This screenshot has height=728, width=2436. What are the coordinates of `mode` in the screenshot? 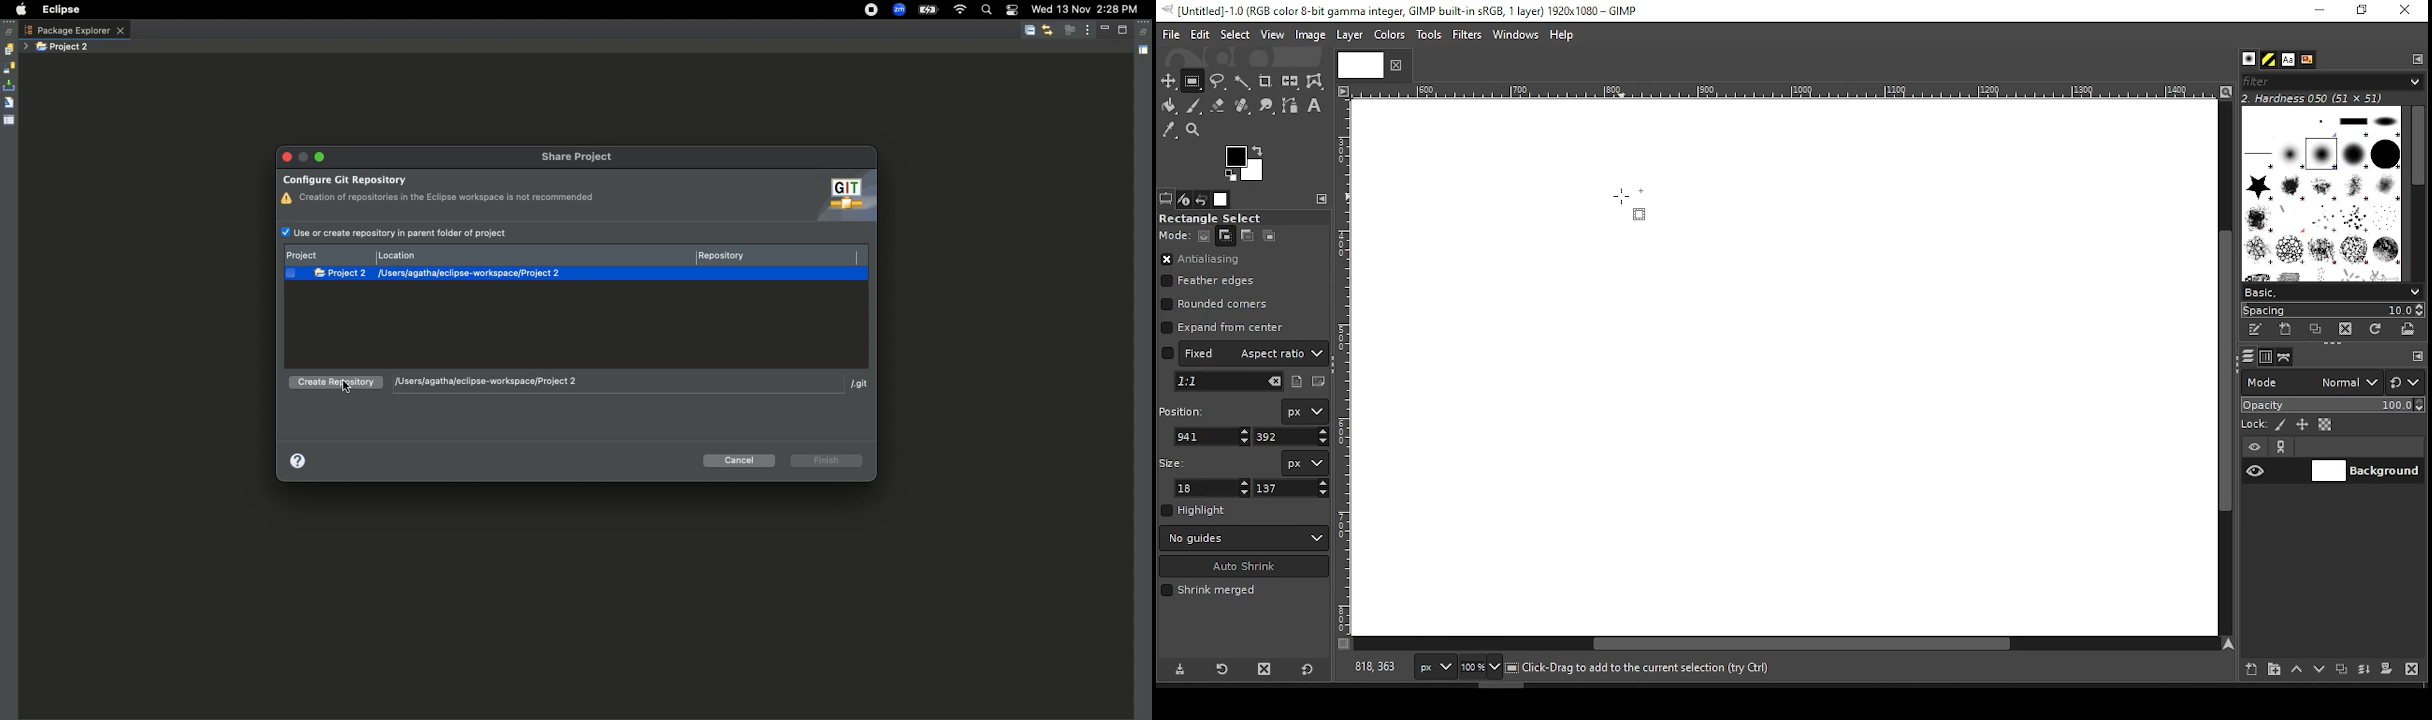 It's located at (2311, 384).